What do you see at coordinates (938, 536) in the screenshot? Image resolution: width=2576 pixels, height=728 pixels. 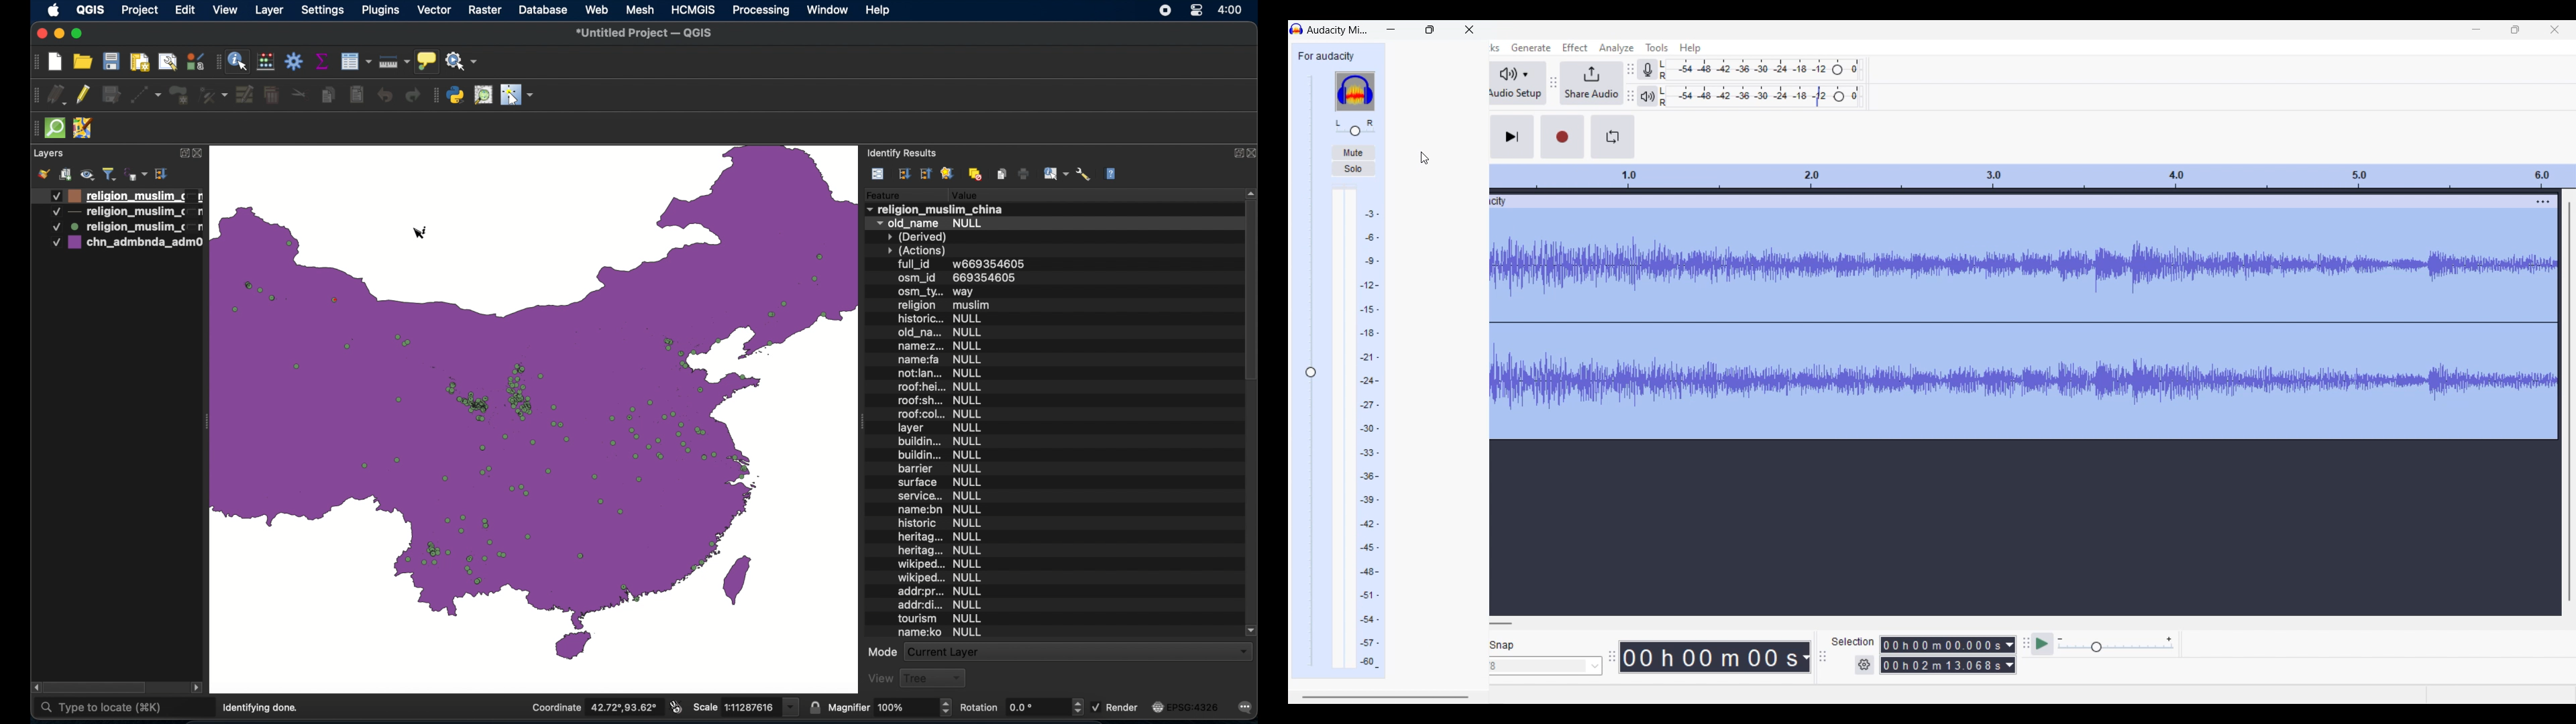 I see `heritag` at bounding box center [938, 536].